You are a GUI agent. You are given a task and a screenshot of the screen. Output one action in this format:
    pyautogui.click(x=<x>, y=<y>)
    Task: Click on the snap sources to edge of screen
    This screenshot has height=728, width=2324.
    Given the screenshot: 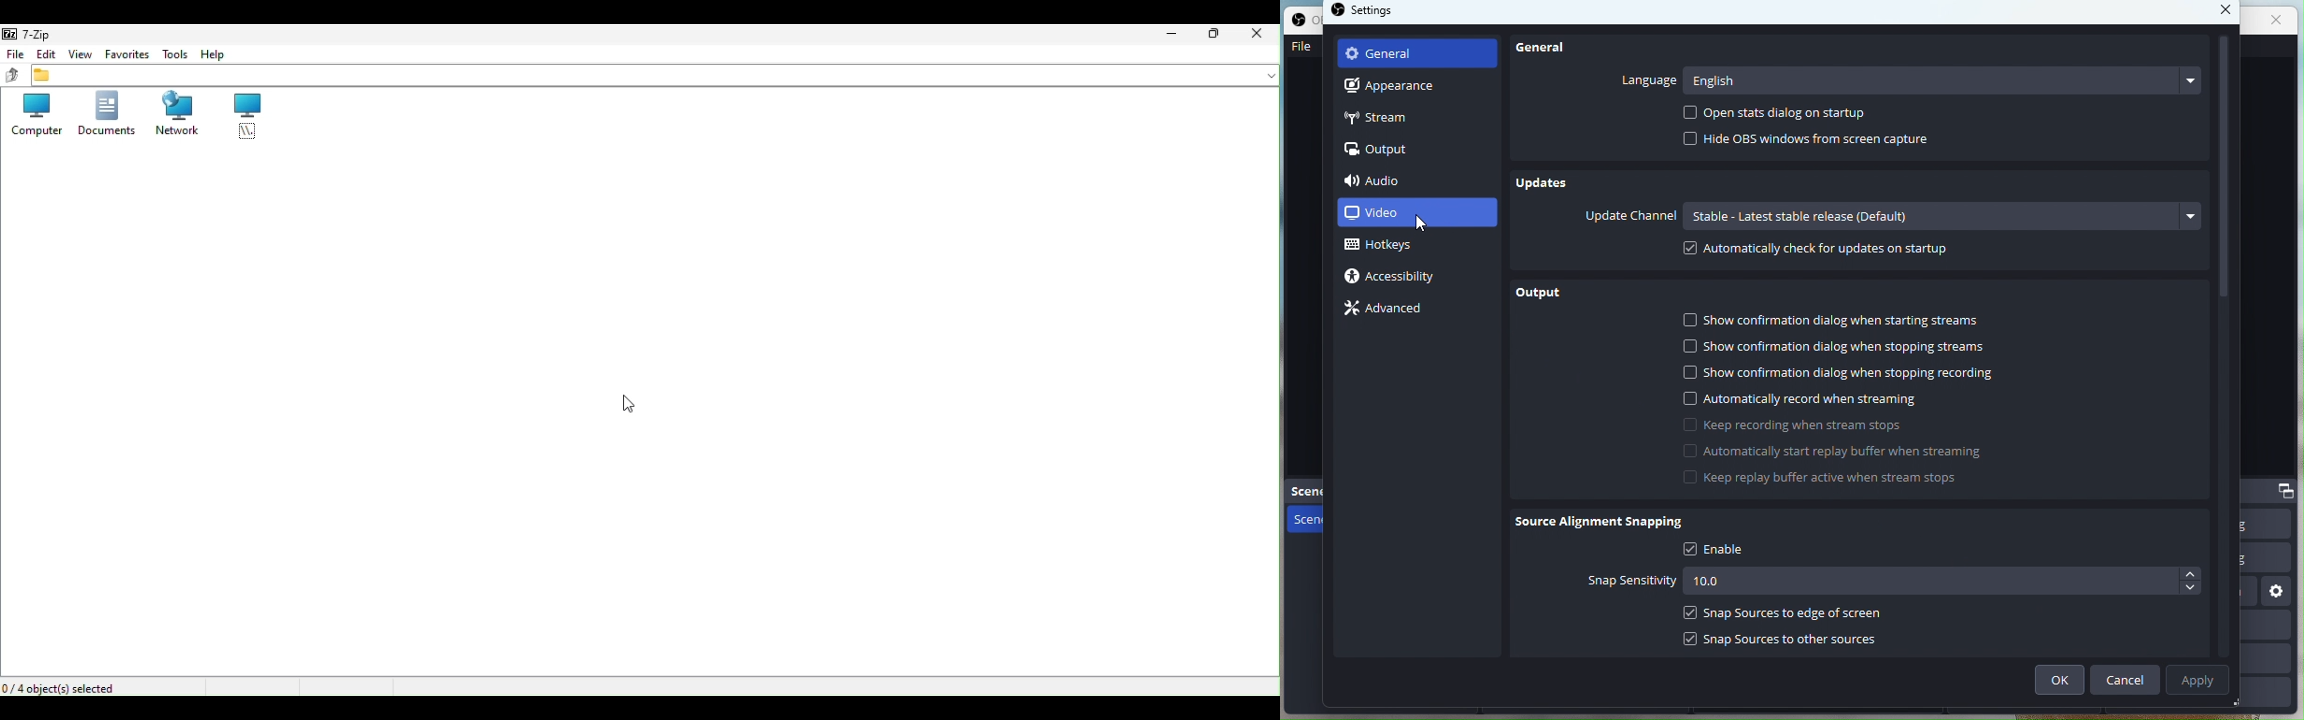 What is the action you would take?
    pyautogui.click(x=1944, y=611)
    